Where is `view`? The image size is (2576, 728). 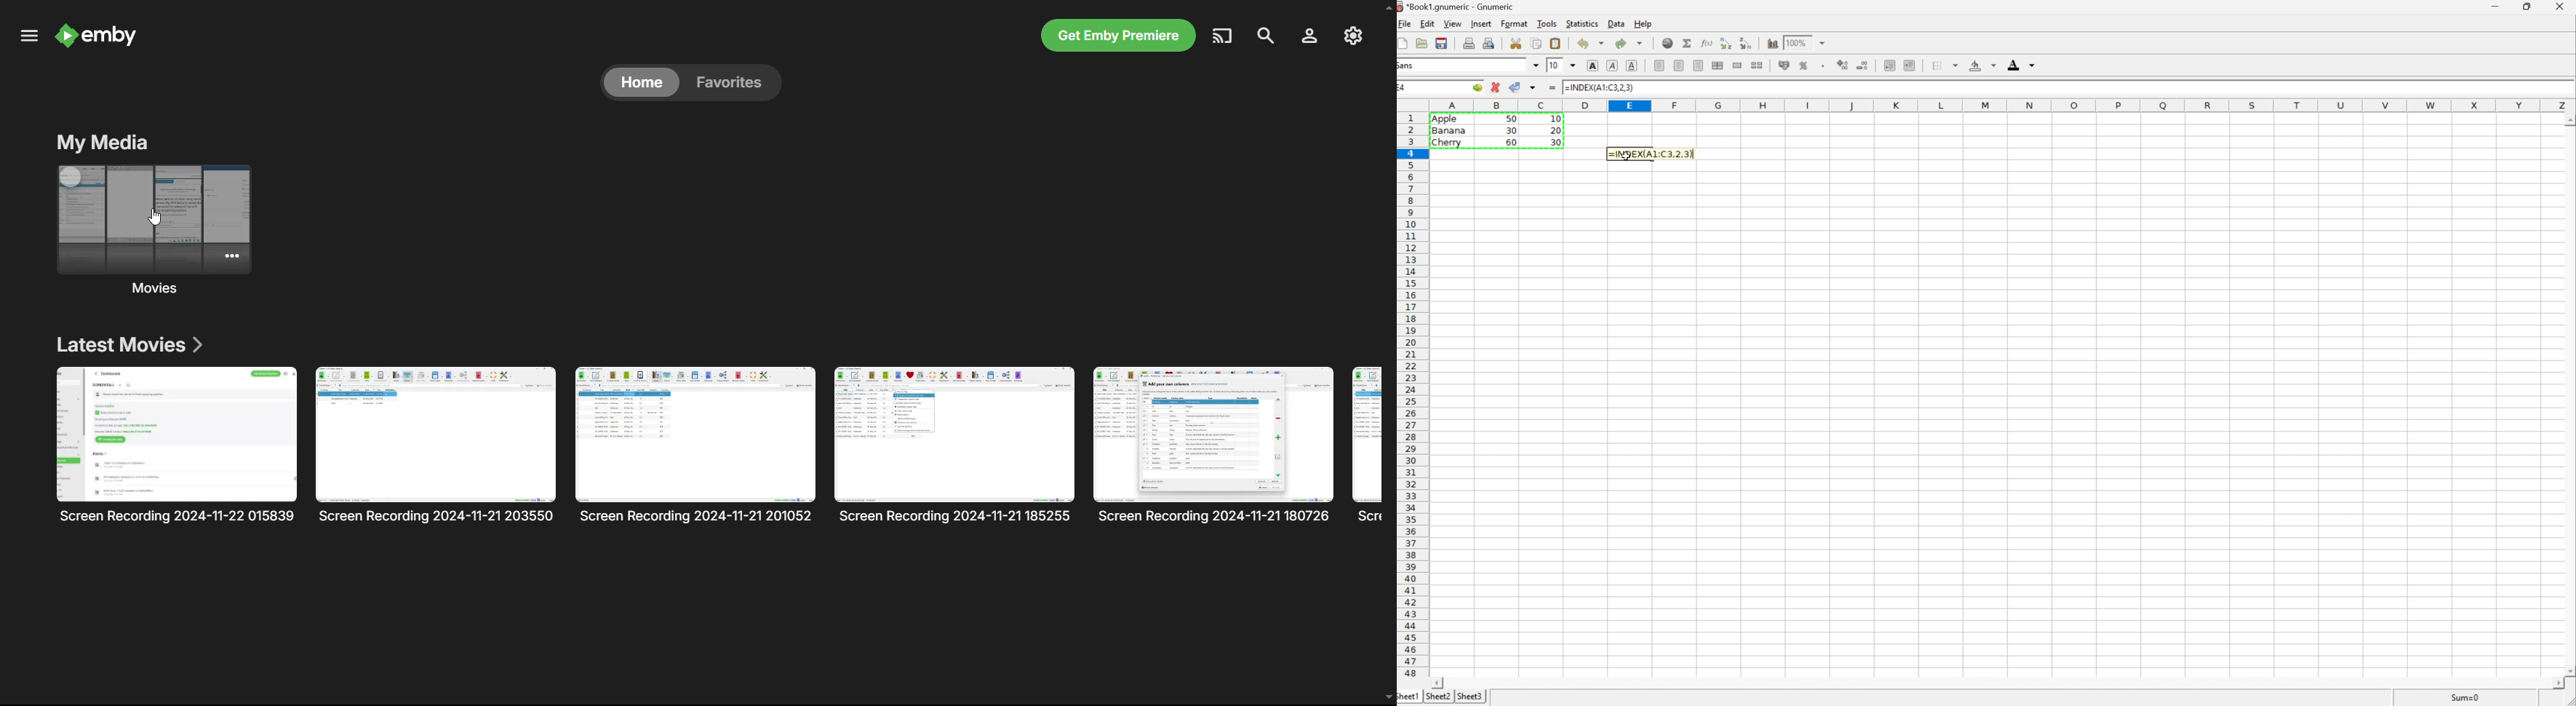
view is located at coordinates (1452, 23).